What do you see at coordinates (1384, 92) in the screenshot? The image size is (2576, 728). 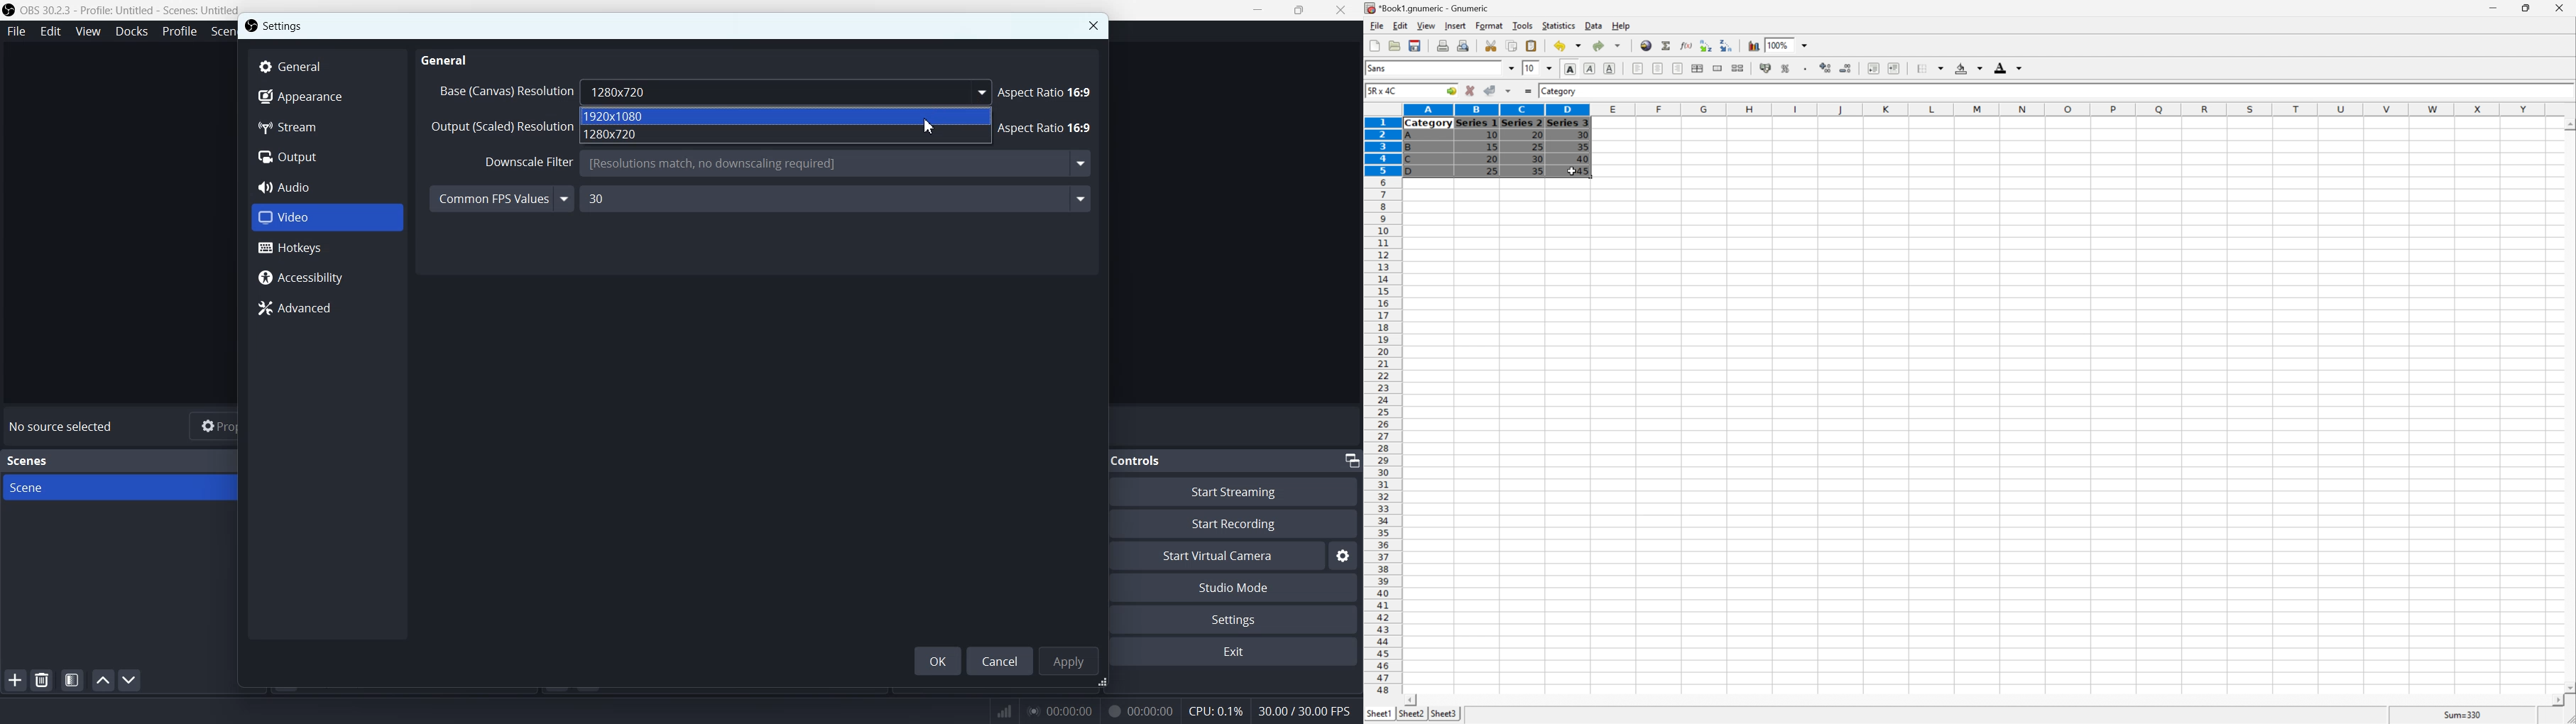 I see `5R*4C` at bounding box center [1384, 92].